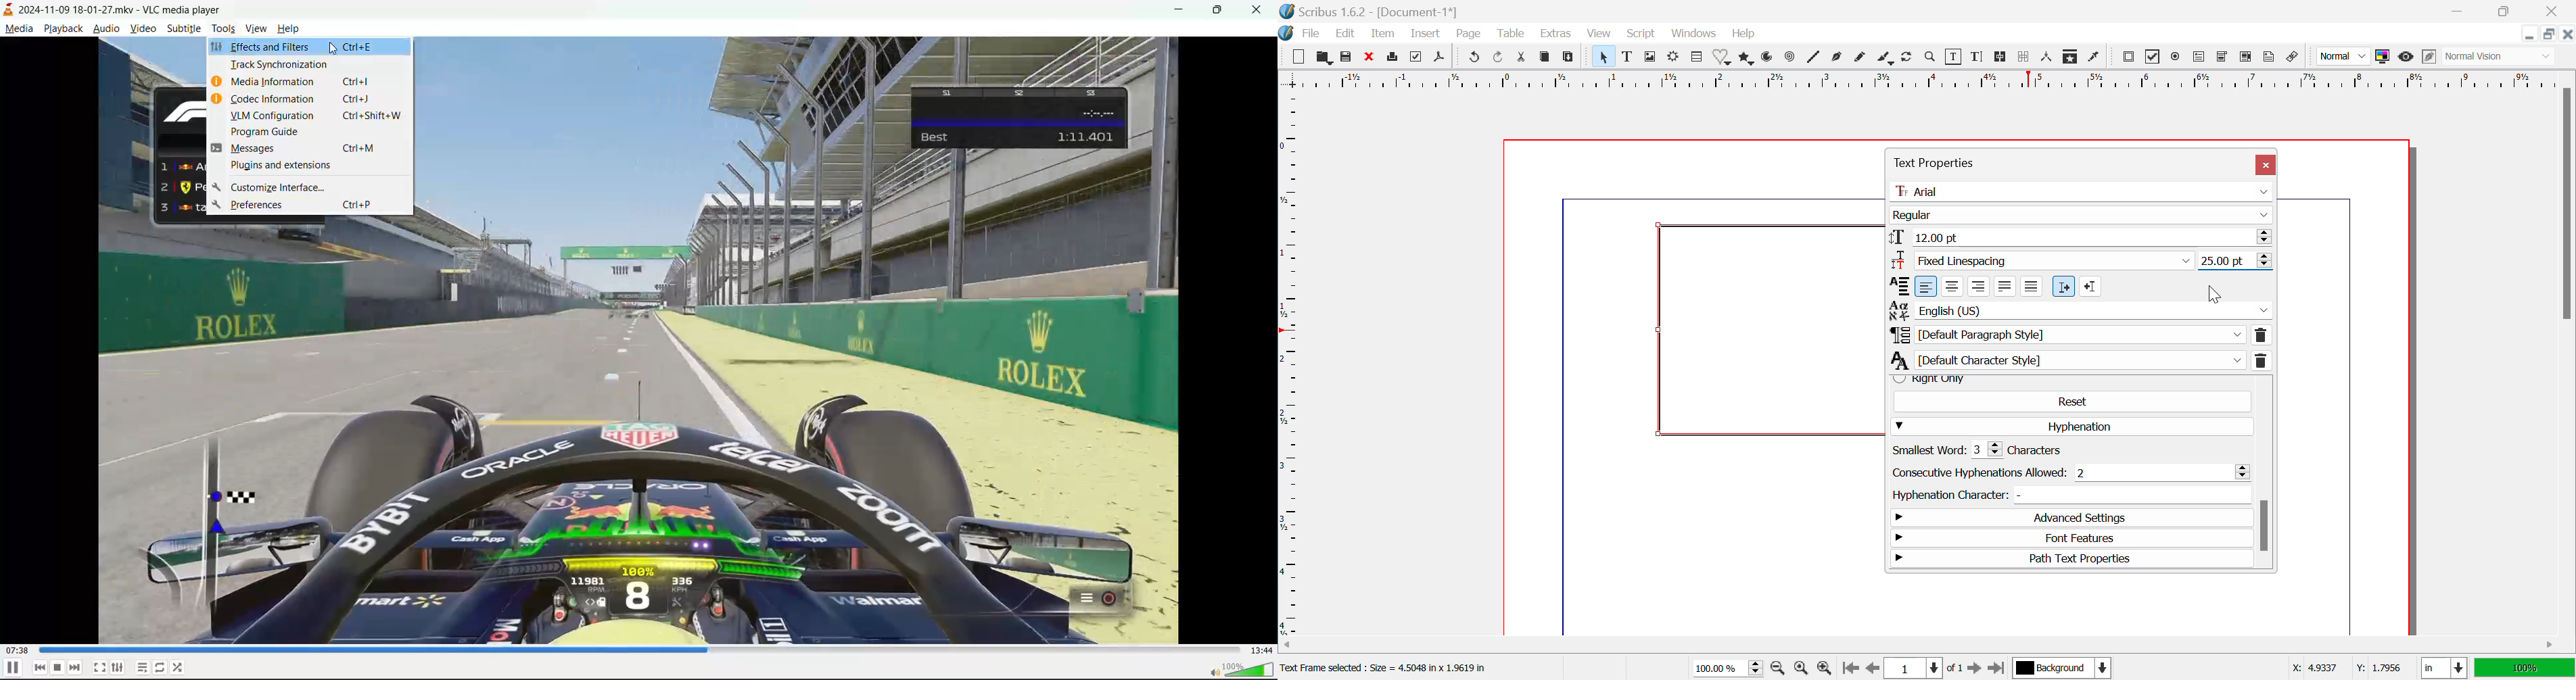 This screenshot has height=700, width=2576. I want to click on Center align, so click(1952, 286).